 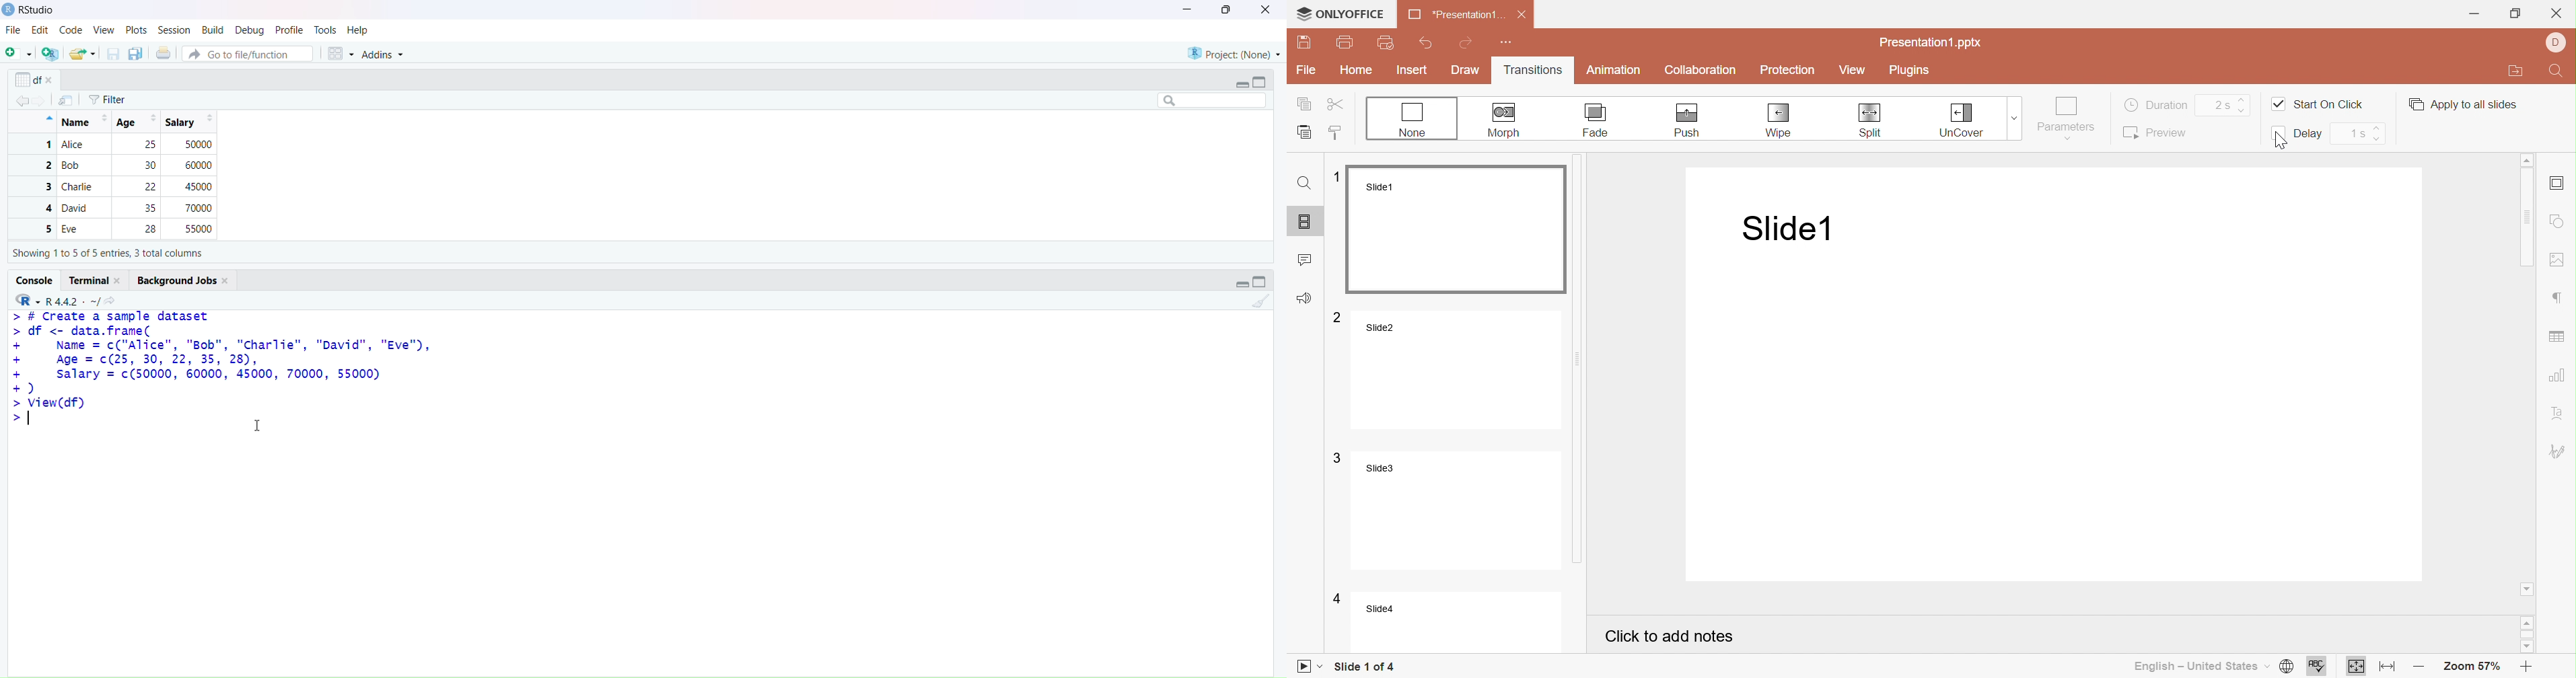 What do you see at coordinates (1236, 84) in the screenshot?
I see `expand` at bounding box center [1236, 84].